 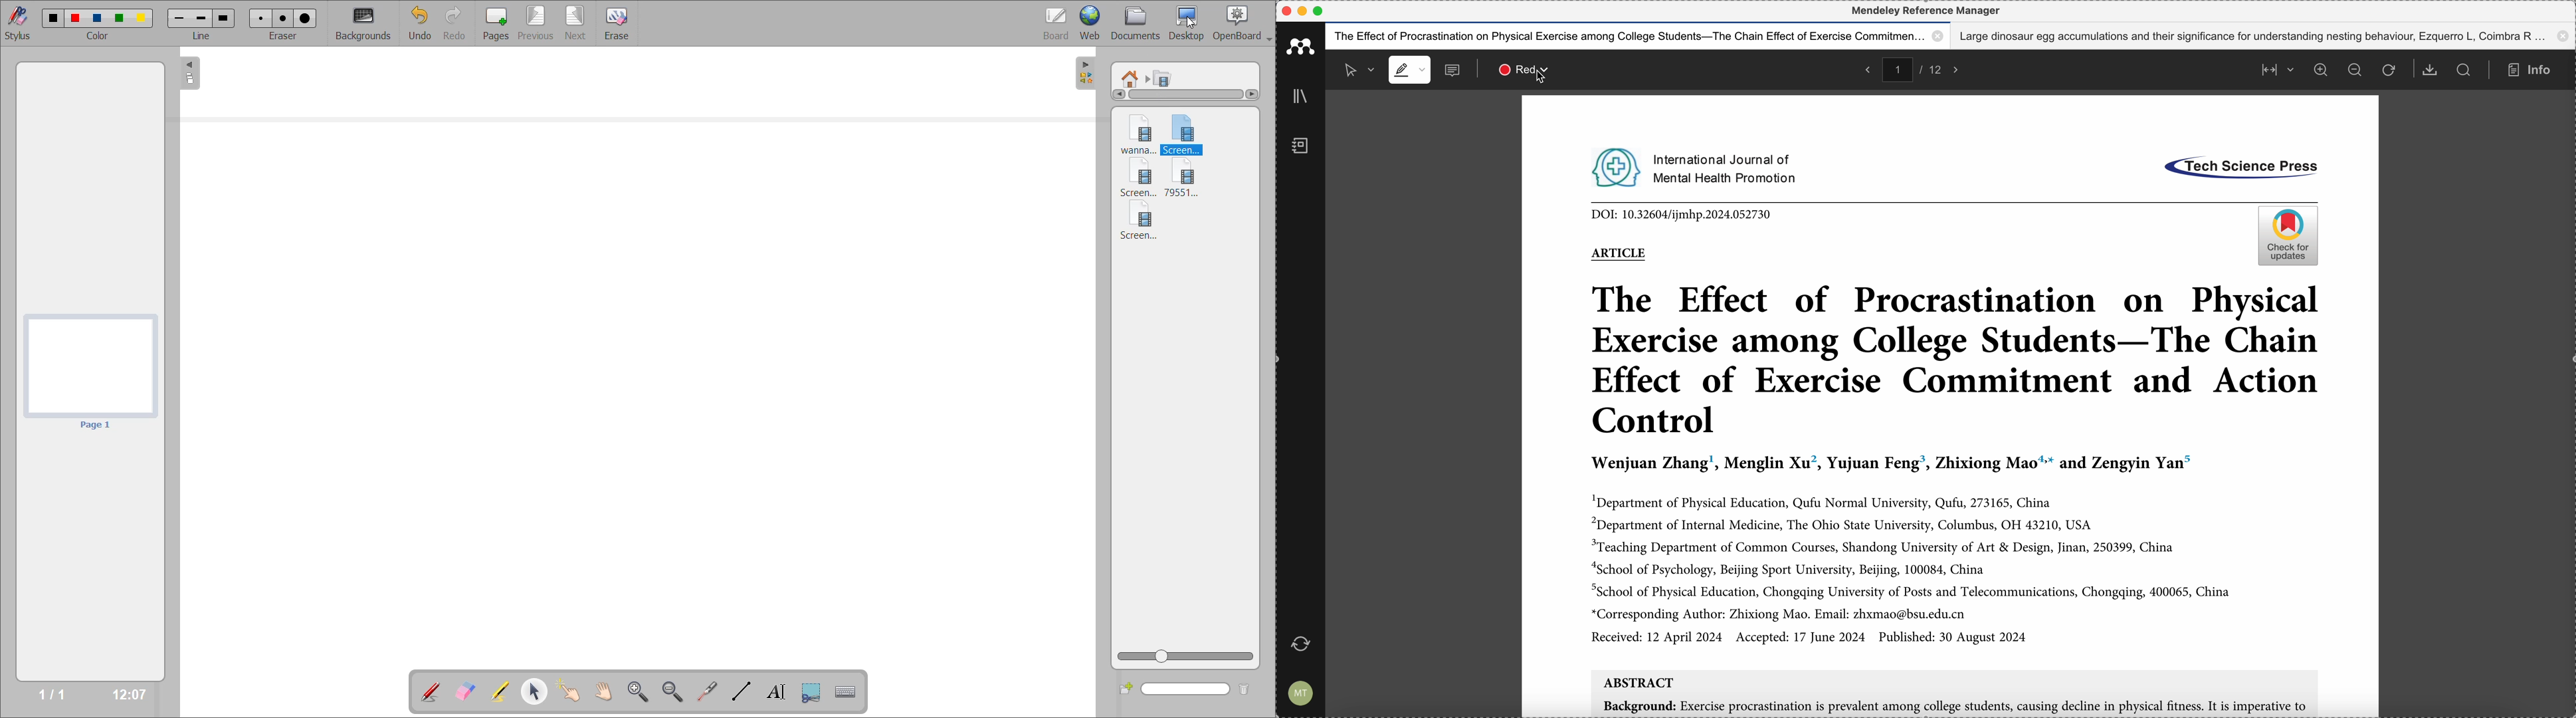 What do you see at coordinates (2275, 69) in the screenshot?
I see `align page` at bounding box center [2275, 69].